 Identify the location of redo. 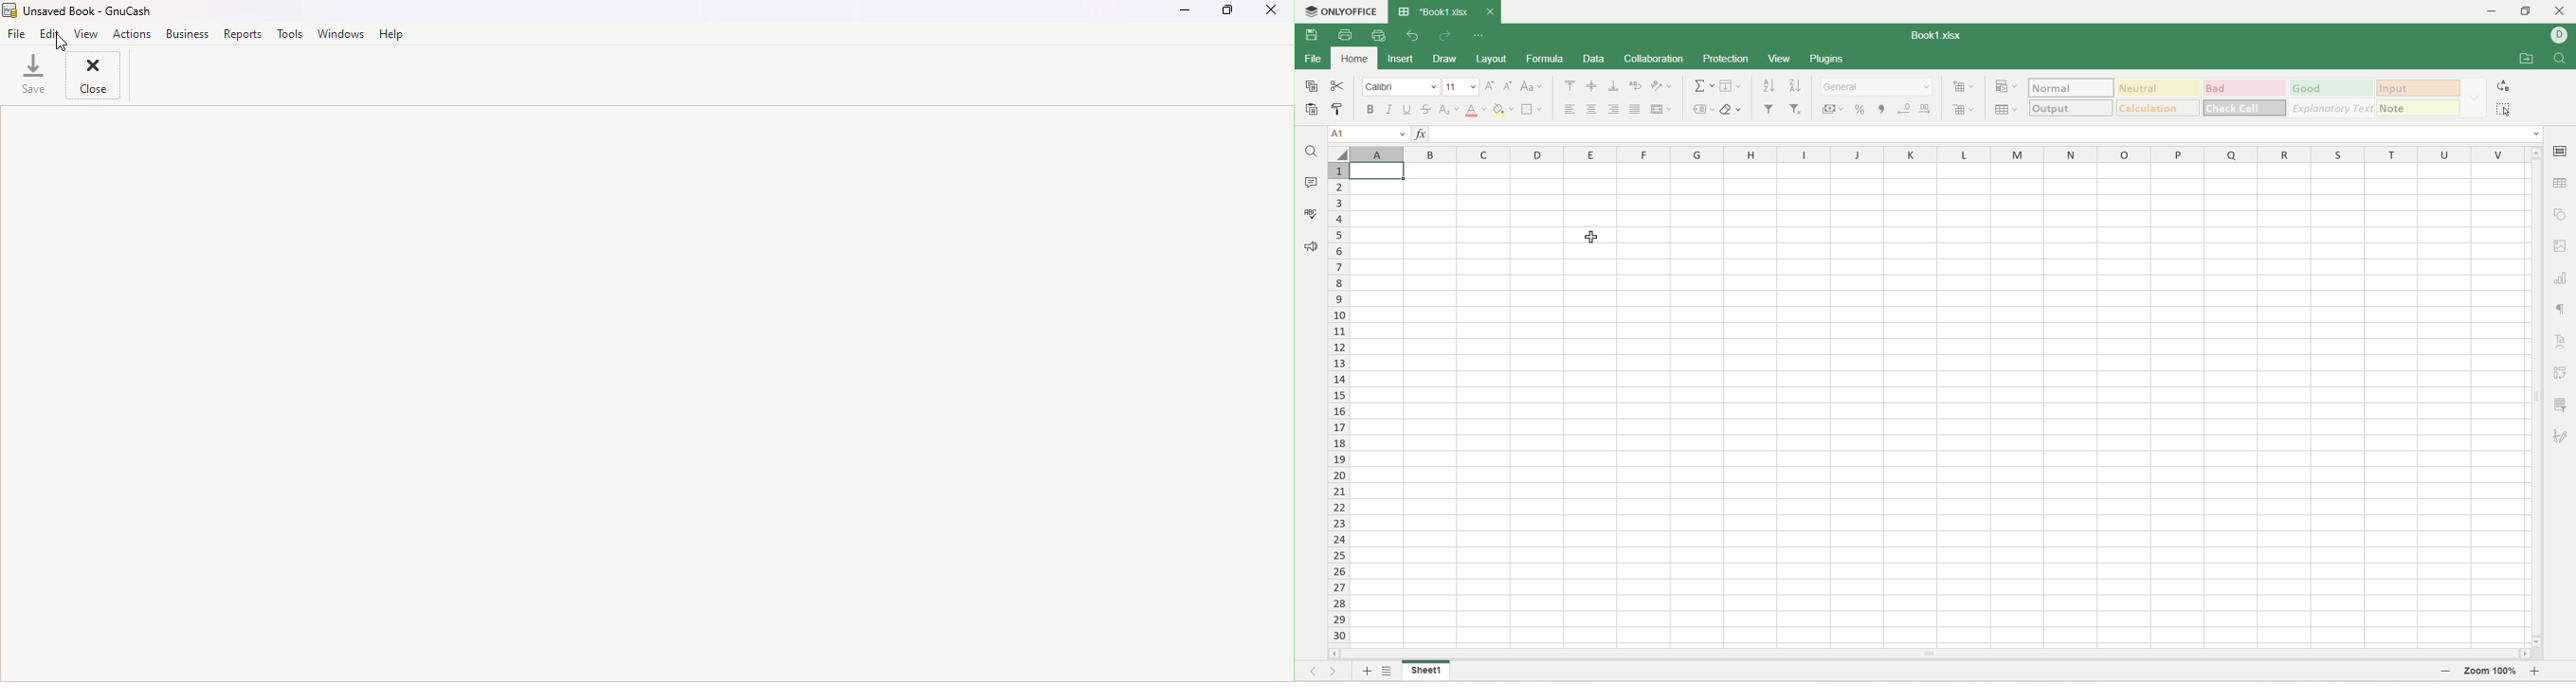
(1449, 38).